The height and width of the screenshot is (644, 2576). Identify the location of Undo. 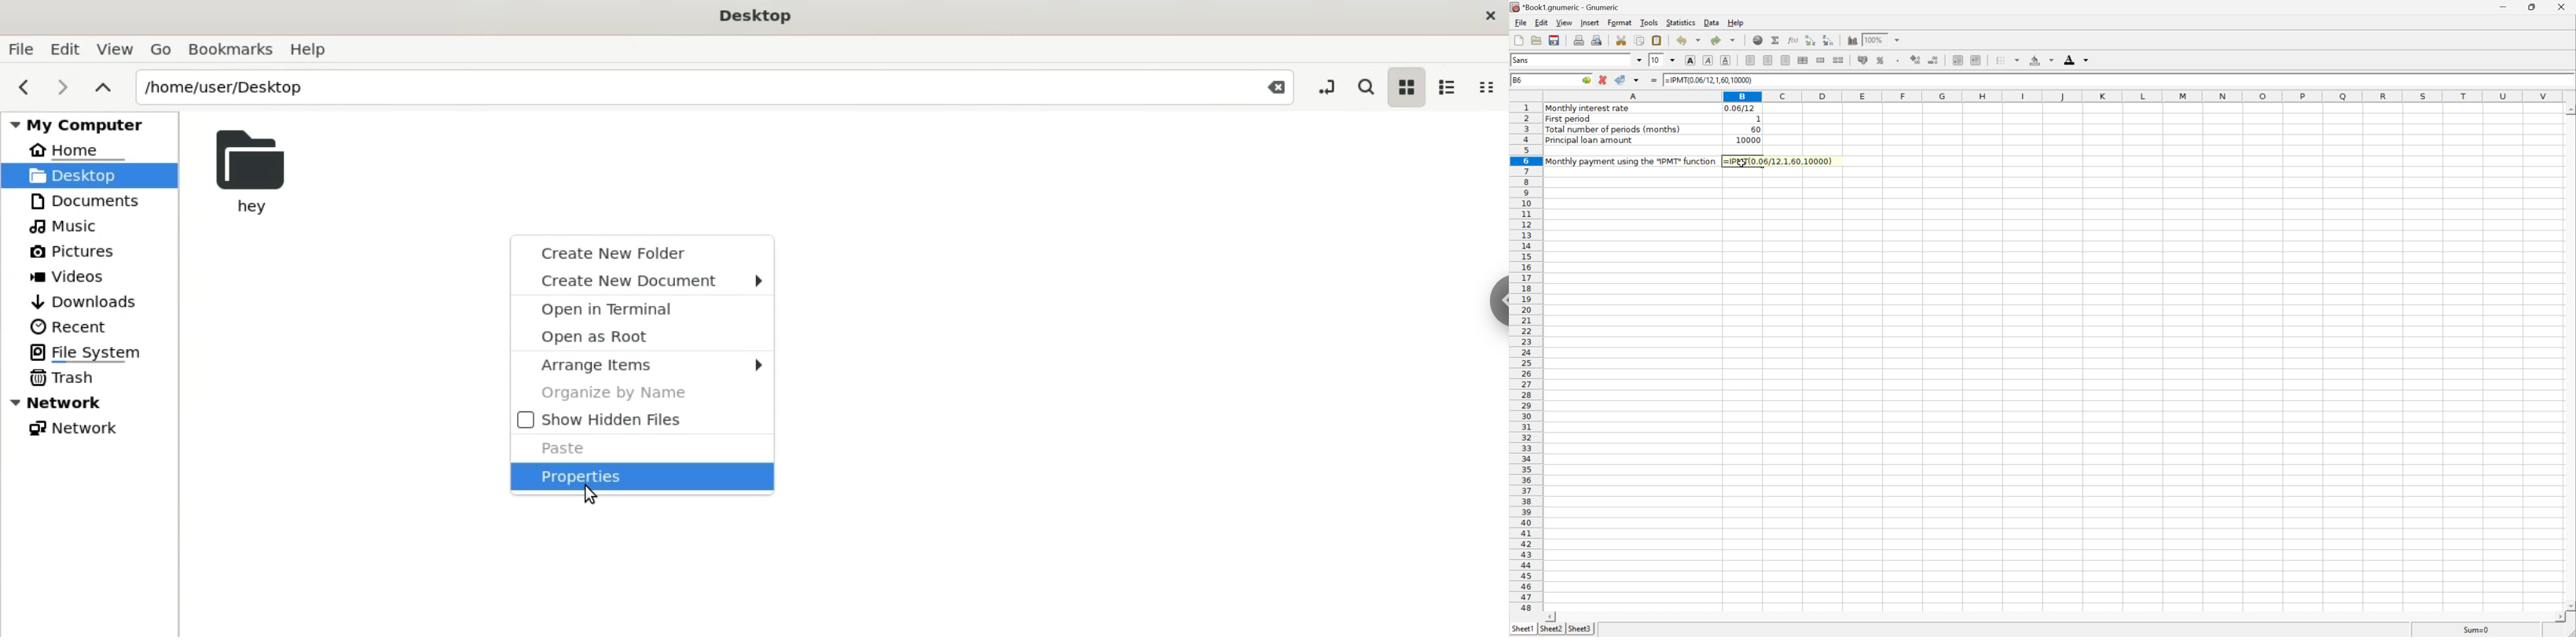
(1690, 40).